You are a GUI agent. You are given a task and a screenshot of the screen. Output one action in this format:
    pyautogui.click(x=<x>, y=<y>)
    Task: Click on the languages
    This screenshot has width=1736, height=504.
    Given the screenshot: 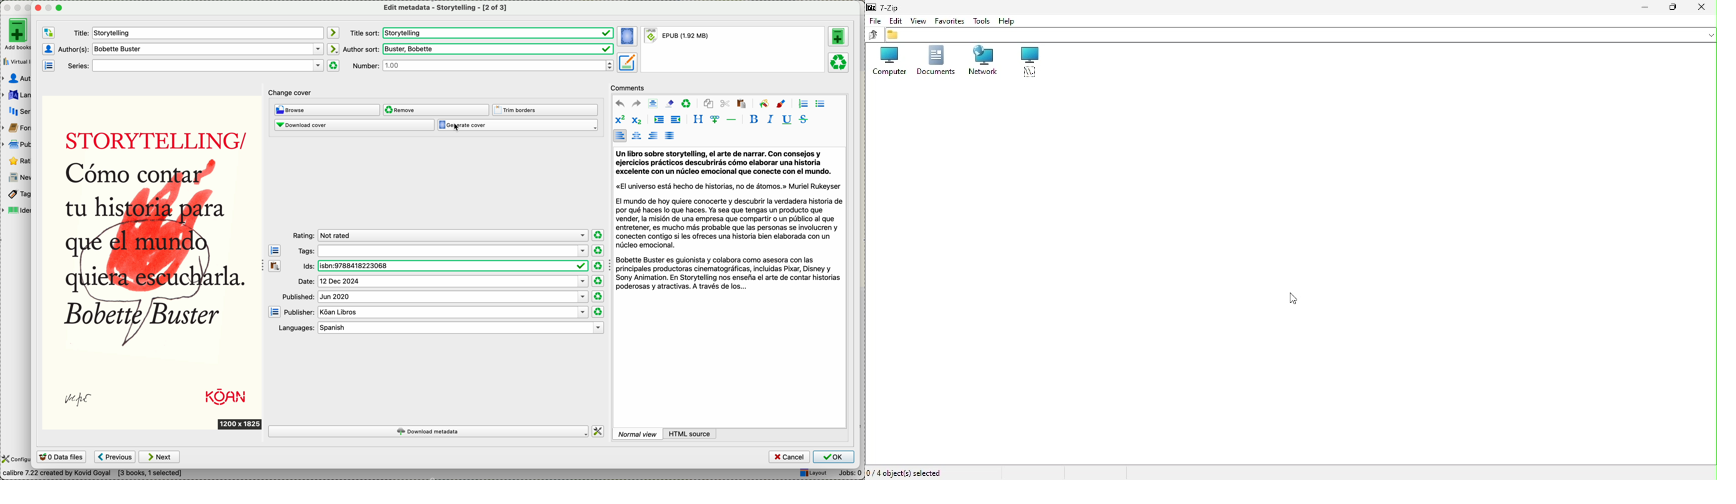 What is the action you would take?
    pyautogui.click(x=441, y=327)
    